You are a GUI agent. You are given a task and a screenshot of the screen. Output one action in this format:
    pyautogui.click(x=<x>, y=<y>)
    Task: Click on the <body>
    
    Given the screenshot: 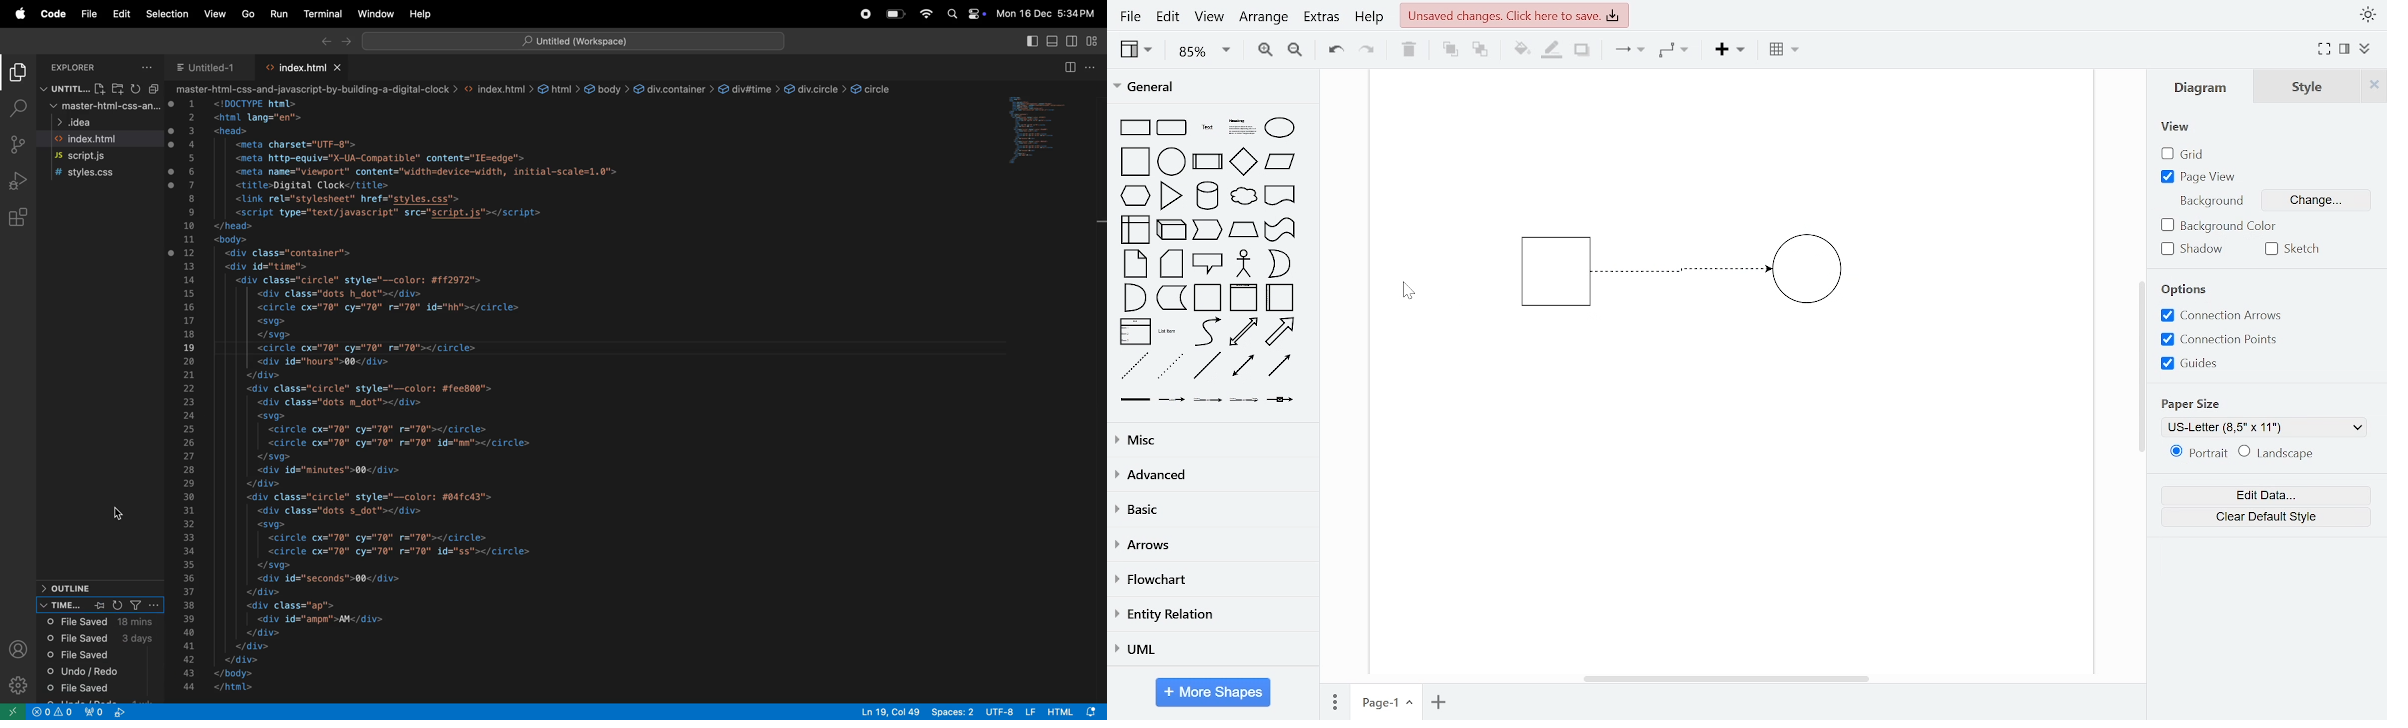 What is the action you would take?
    pyautogui.click(x=232, y=239)
    